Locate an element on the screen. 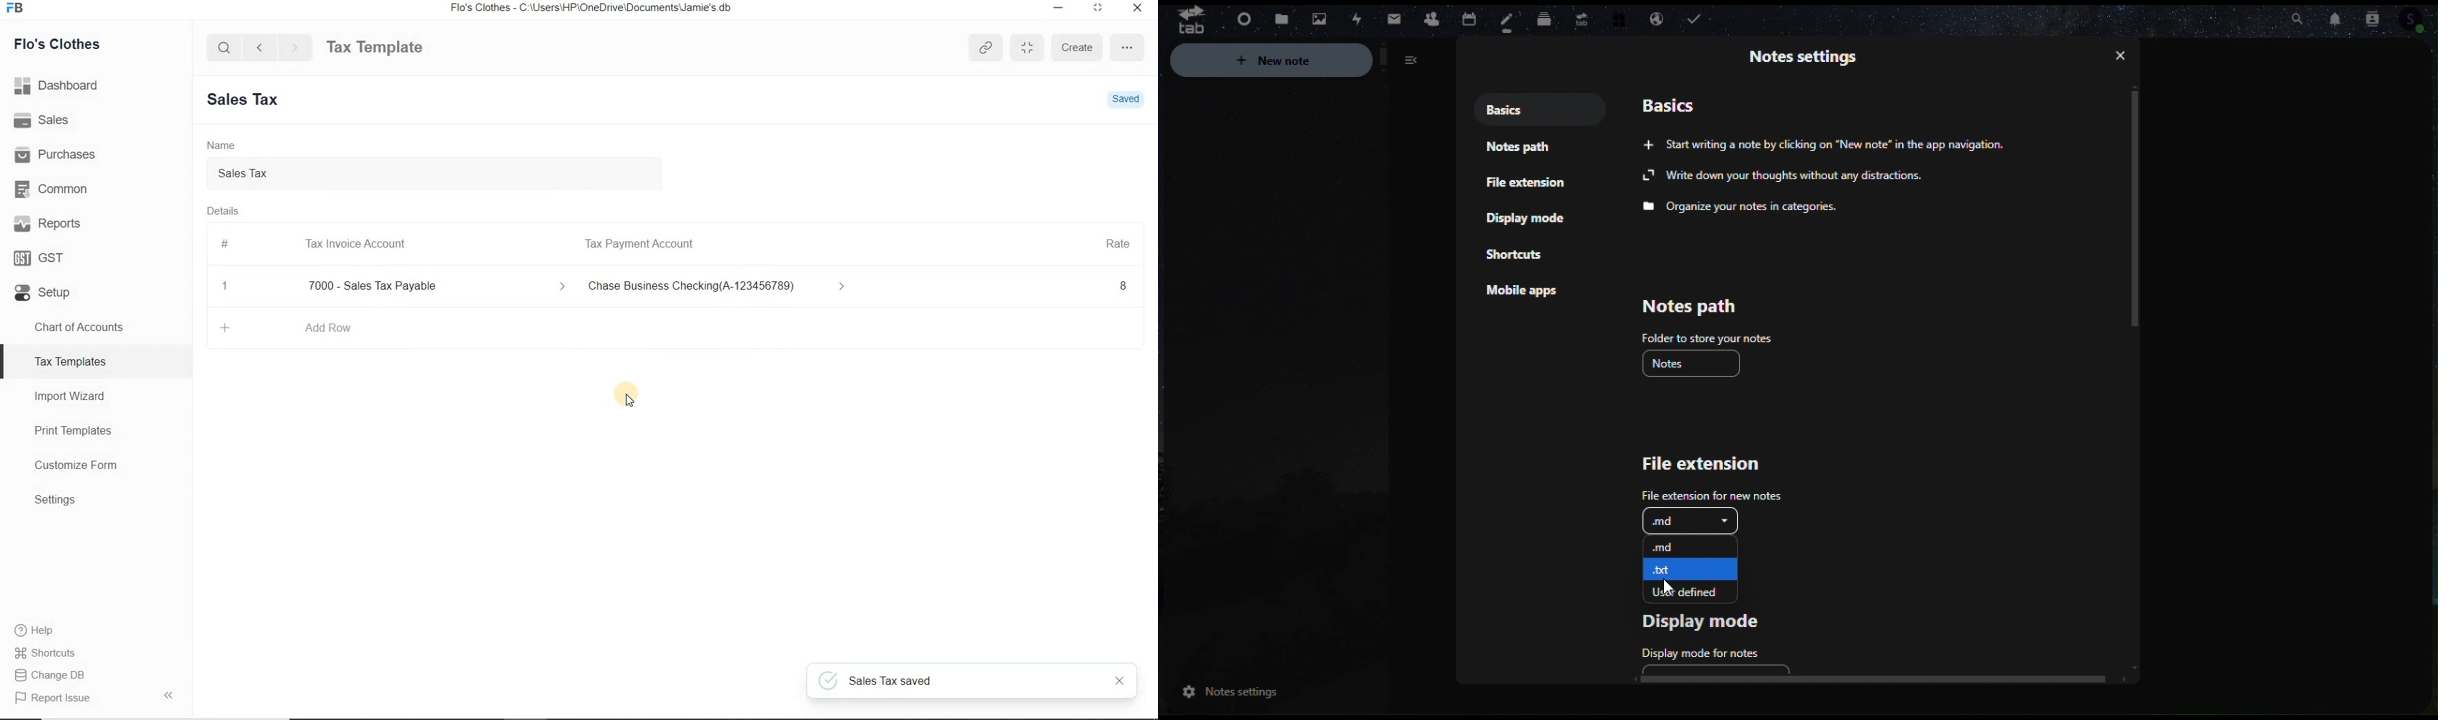 The height and width of the screenshot is (728, 2464). Sales tax is located at coordinates (440, 175).